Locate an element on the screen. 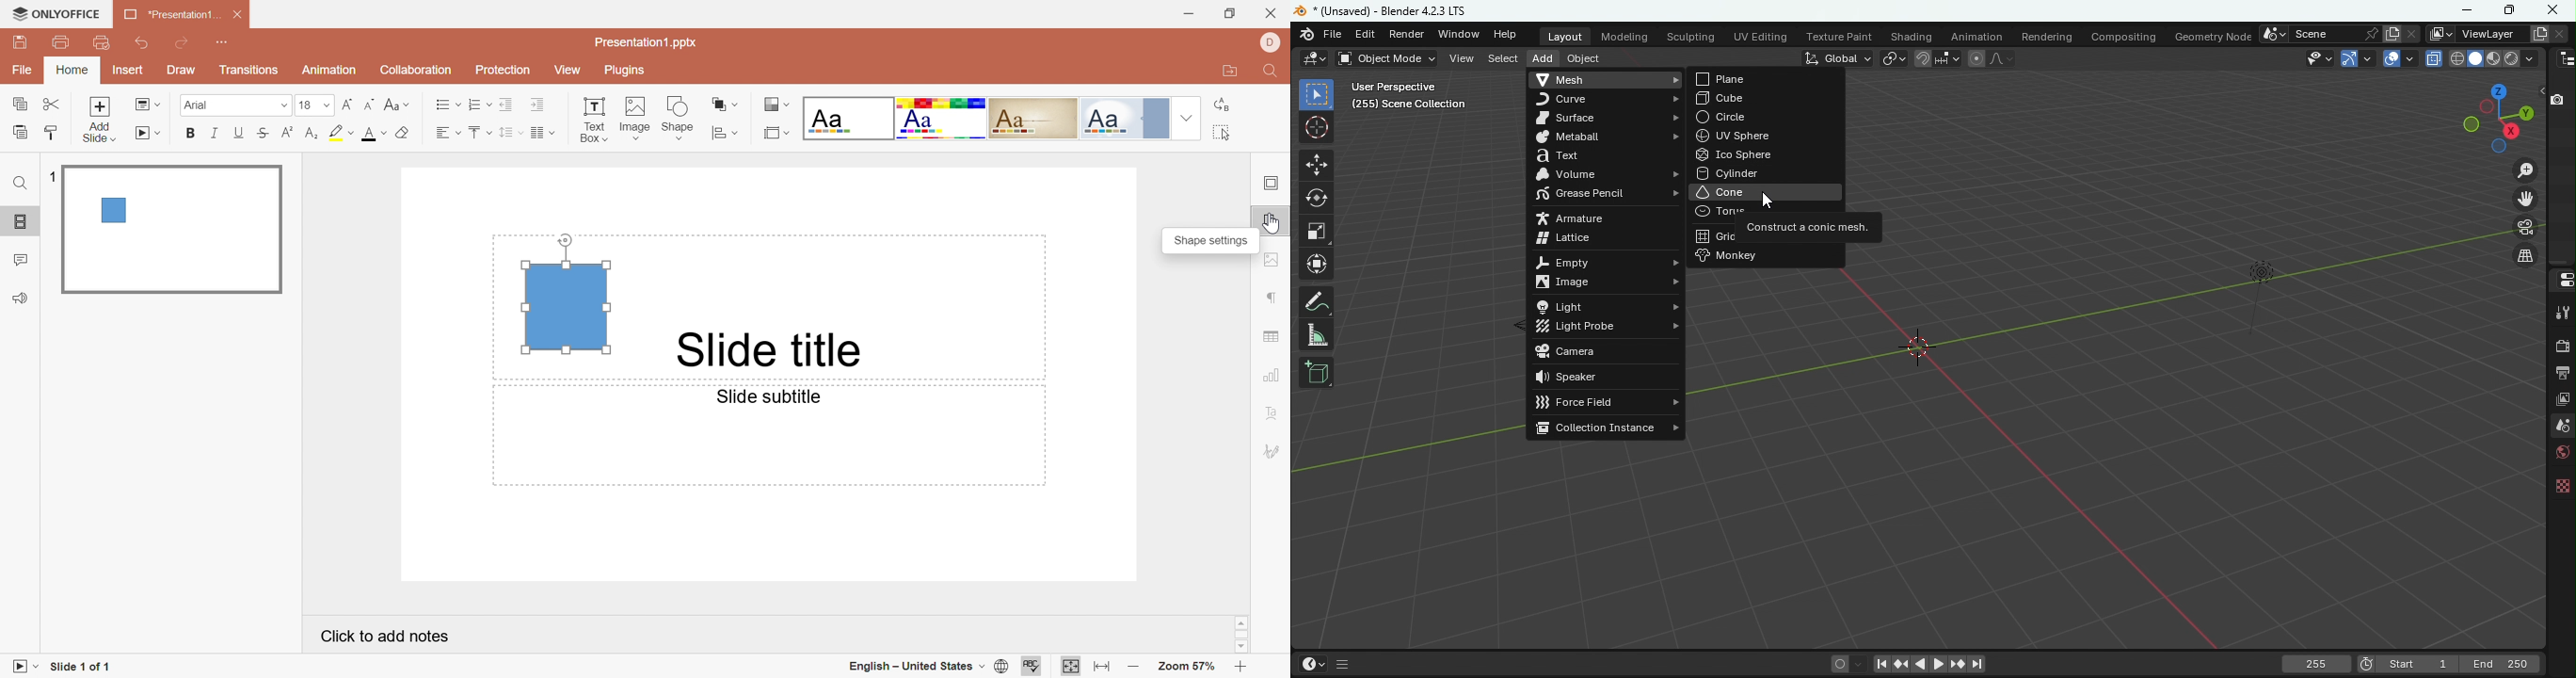 Image resolution: width=2576 pixels, height=700 pixels. Subscript is located at coordinates (310, 135).